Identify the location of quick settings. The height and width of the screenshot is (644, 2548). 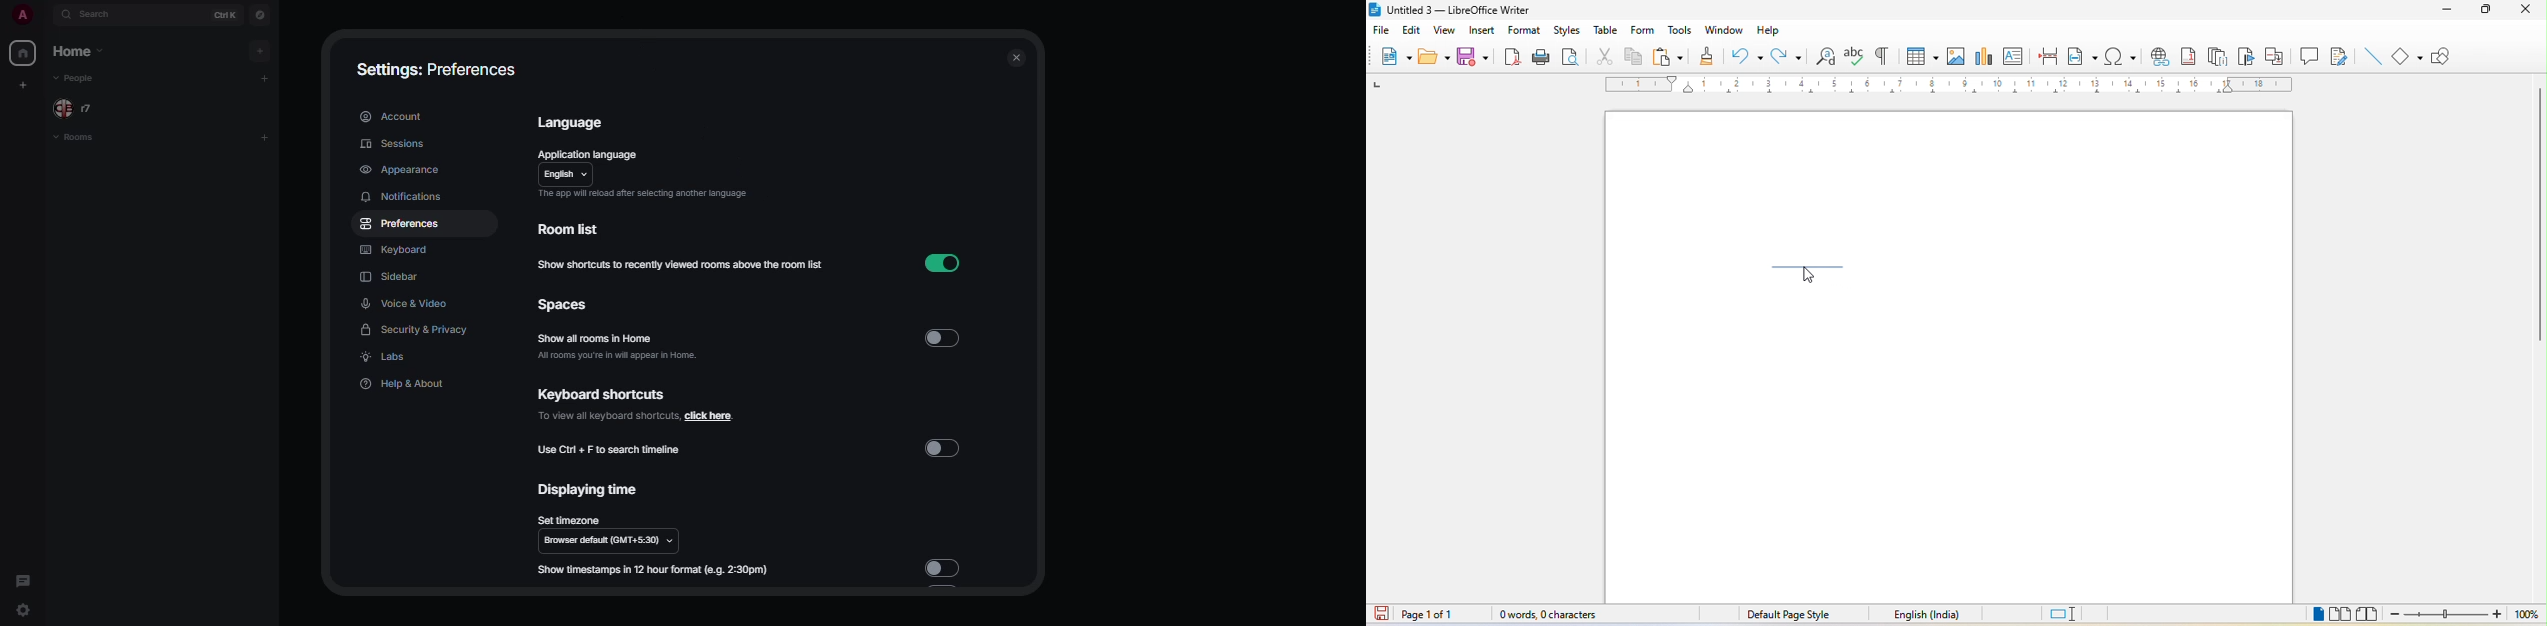
(25, 609).